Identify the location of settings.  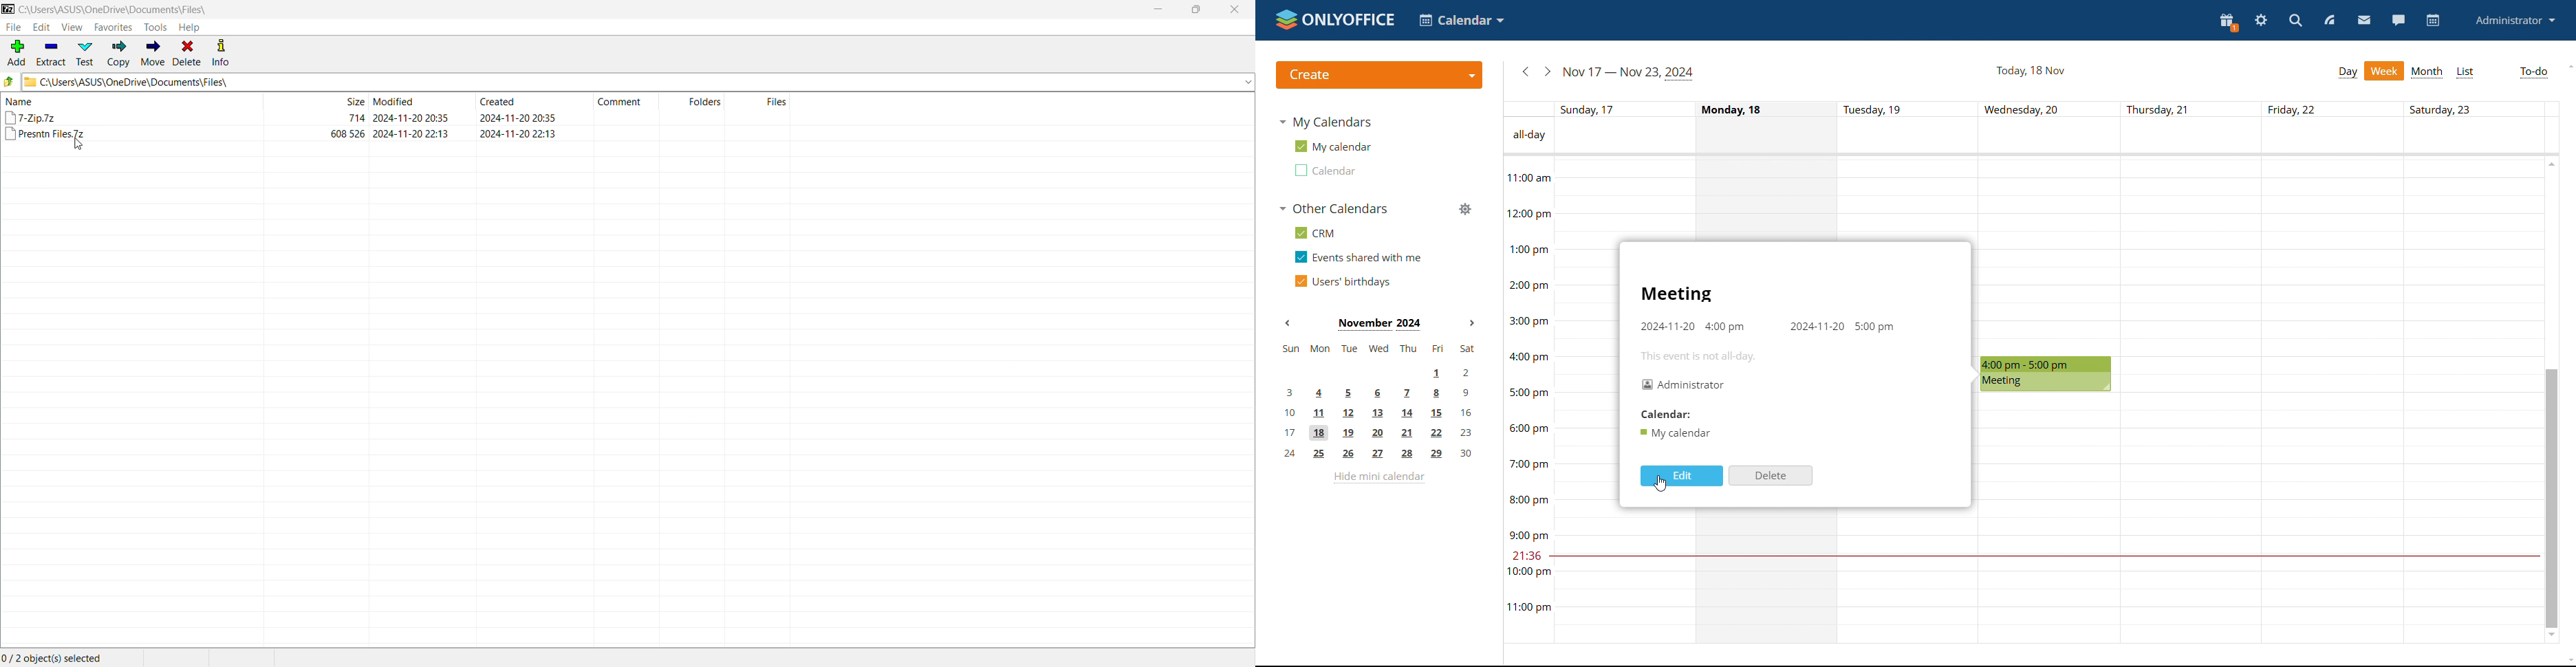
(2262, 20).